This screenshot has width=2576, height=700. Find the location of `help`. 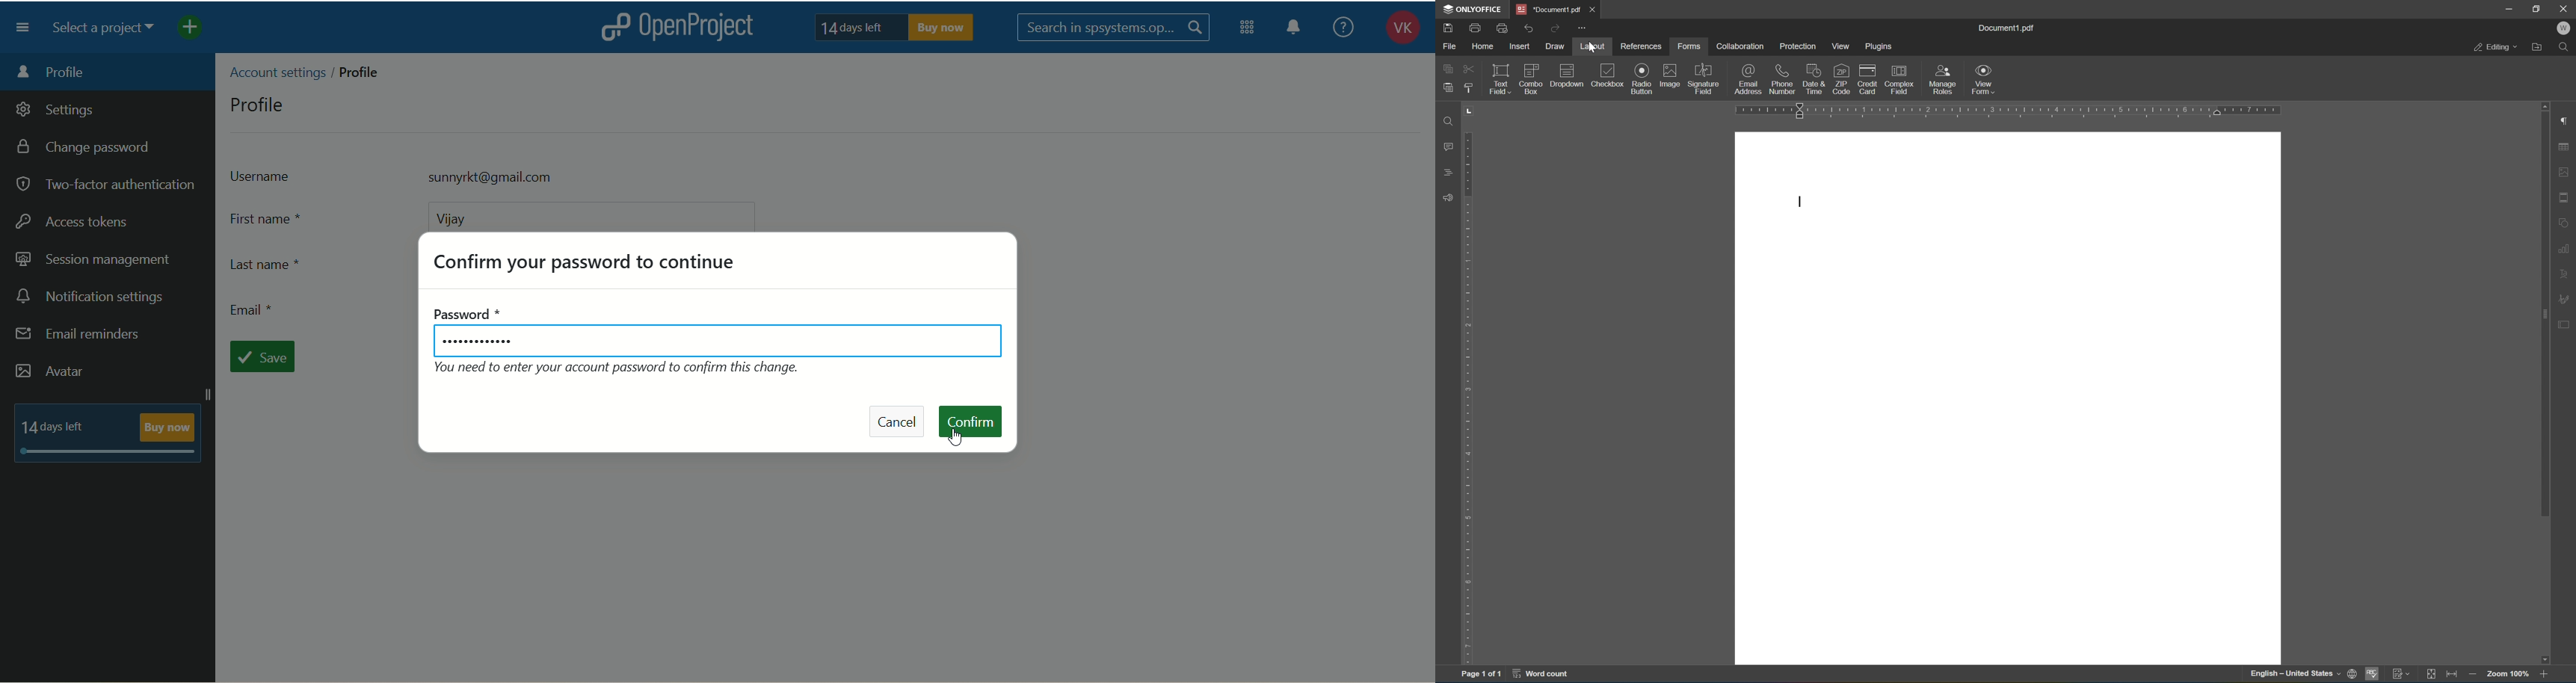

help is located at coordinates (1343, 26).